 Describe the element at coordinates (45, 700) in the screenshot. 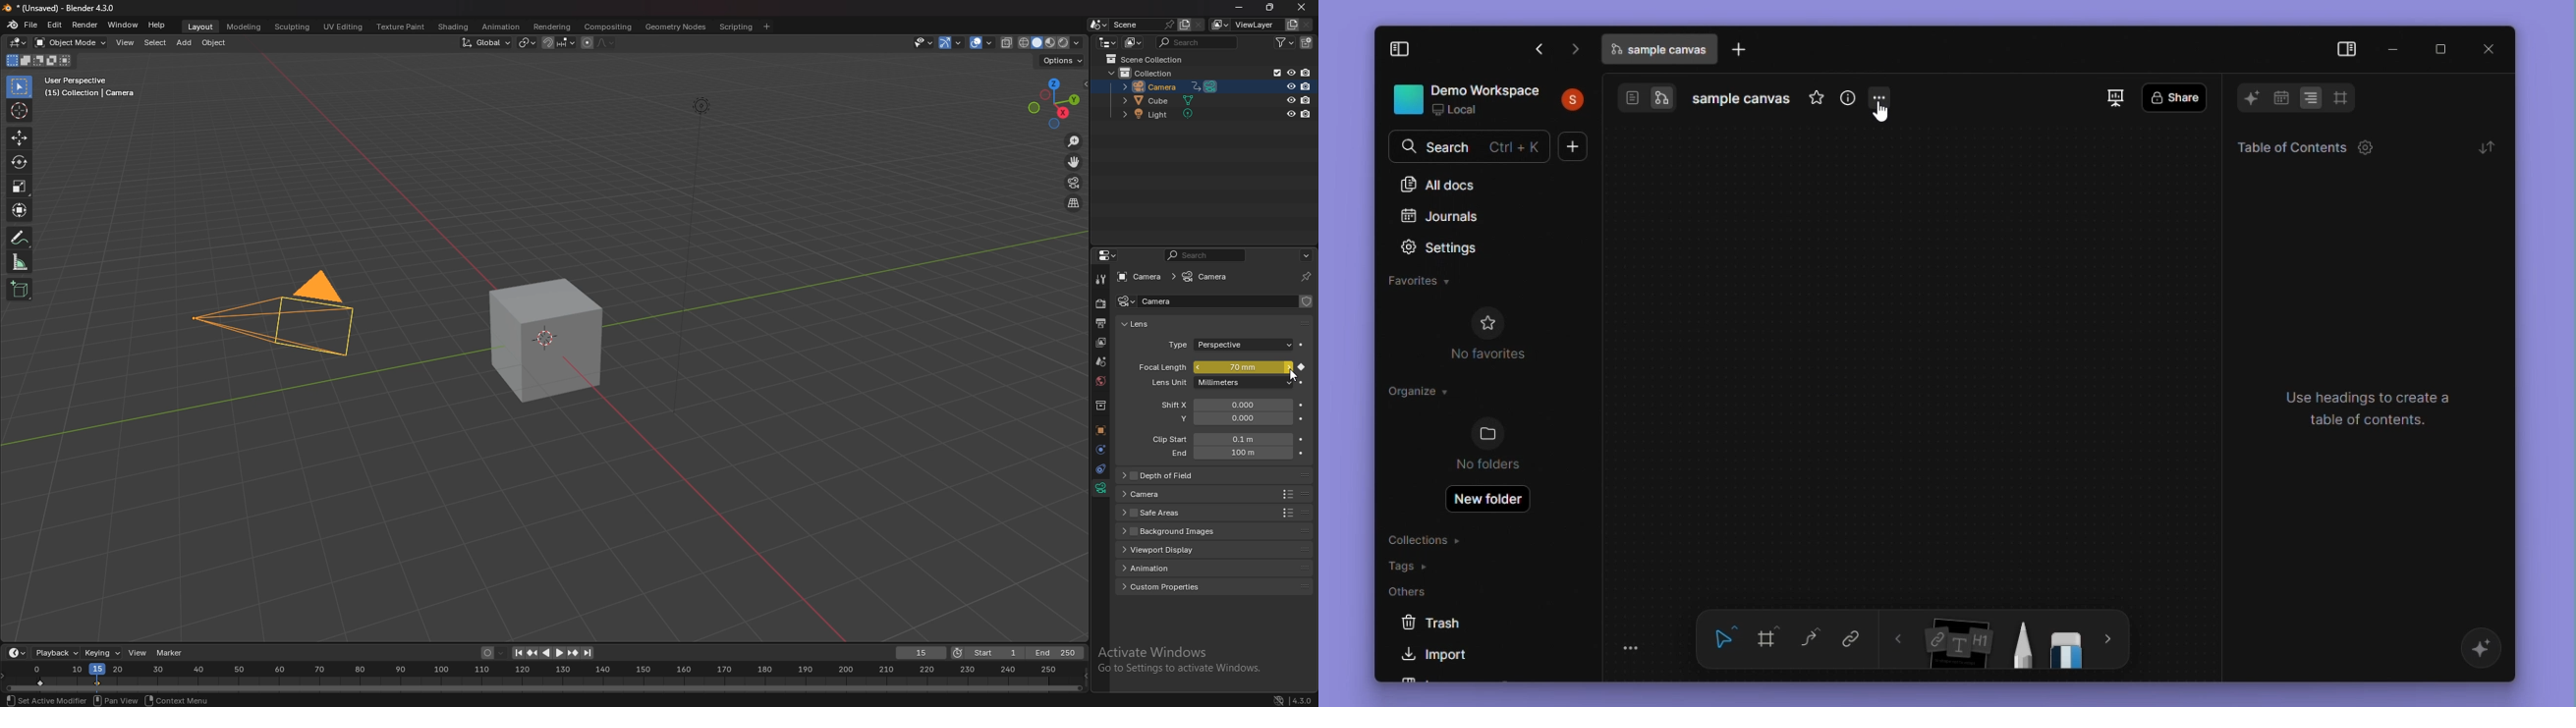

I see `` at that location.